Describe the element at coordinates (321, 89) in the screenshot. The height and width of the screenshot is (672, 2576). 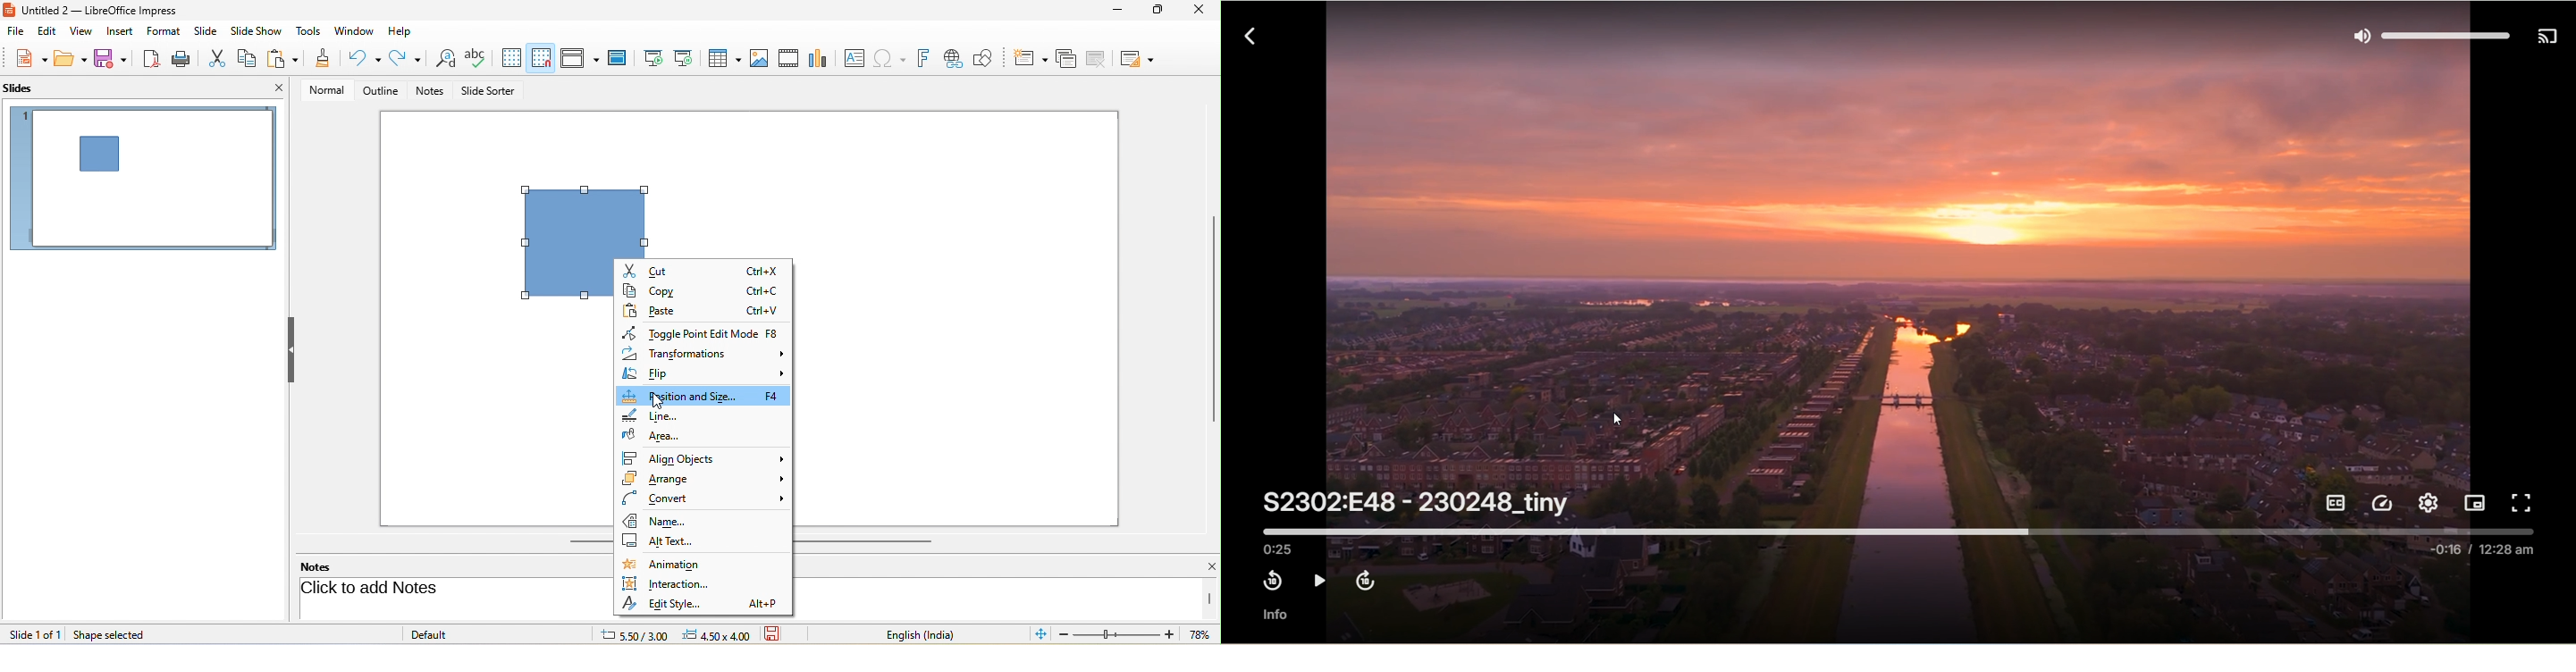
I see `normal` at that location.